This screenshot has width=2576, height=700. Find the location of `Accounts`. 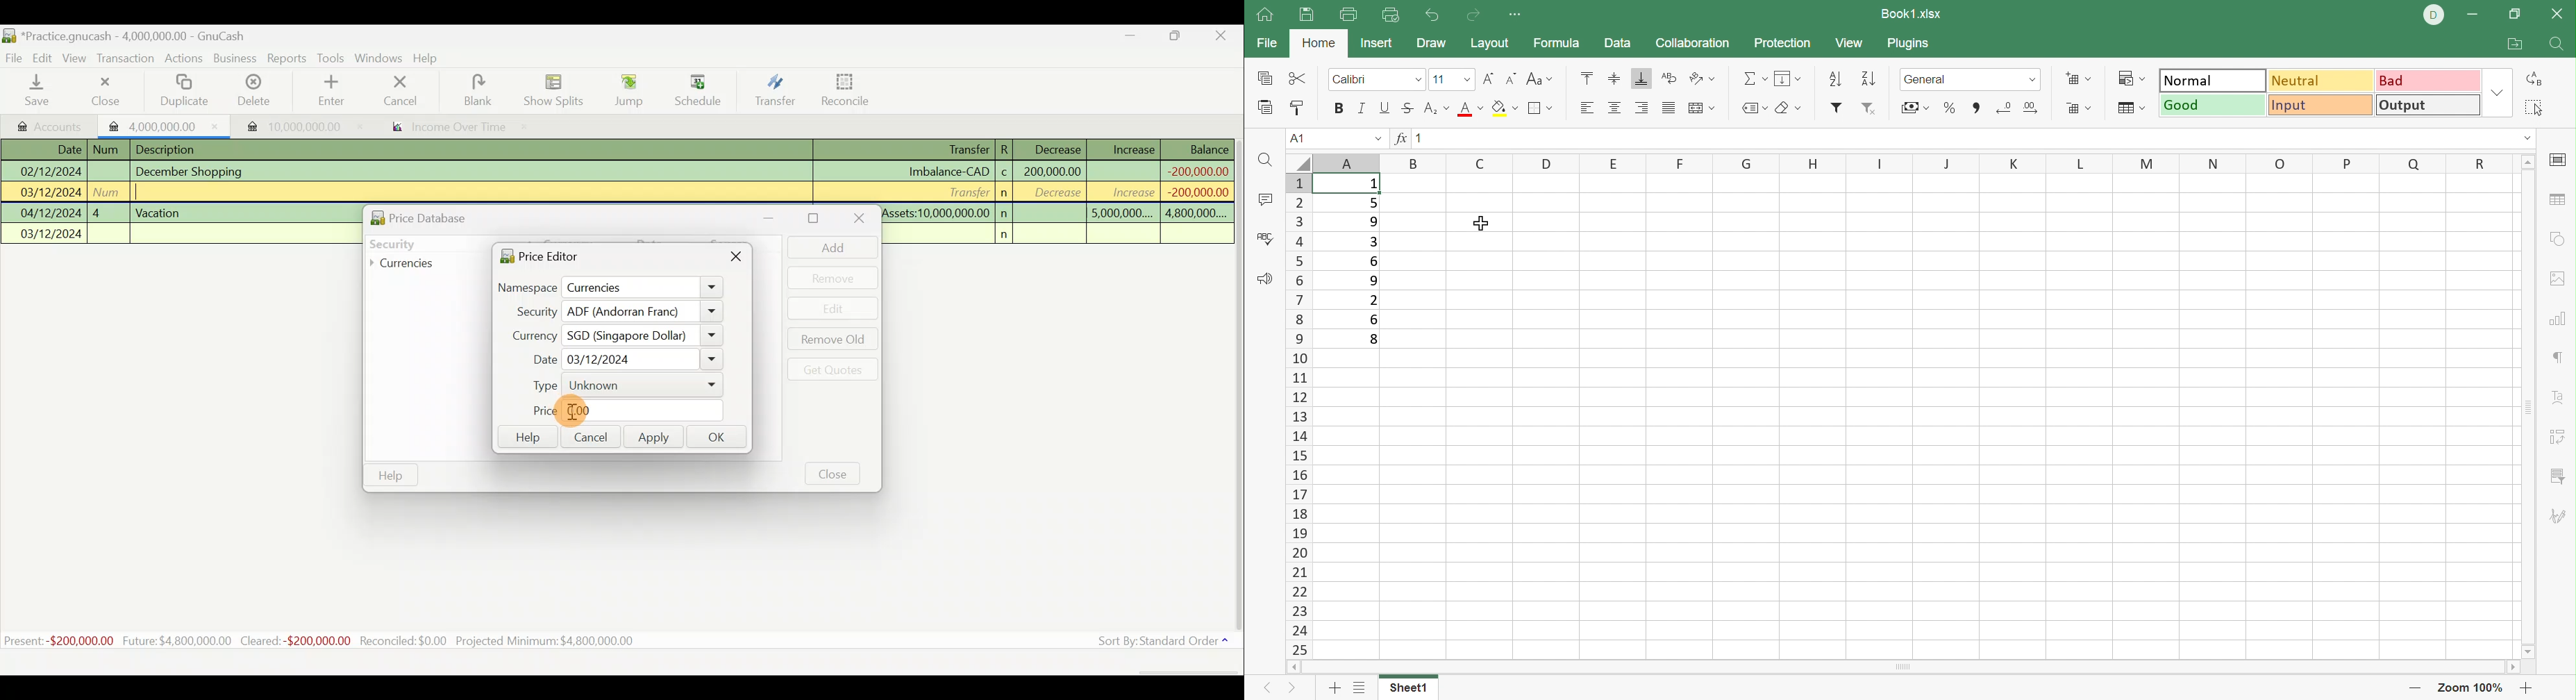

Accounts is located at coordinates (45, 124).